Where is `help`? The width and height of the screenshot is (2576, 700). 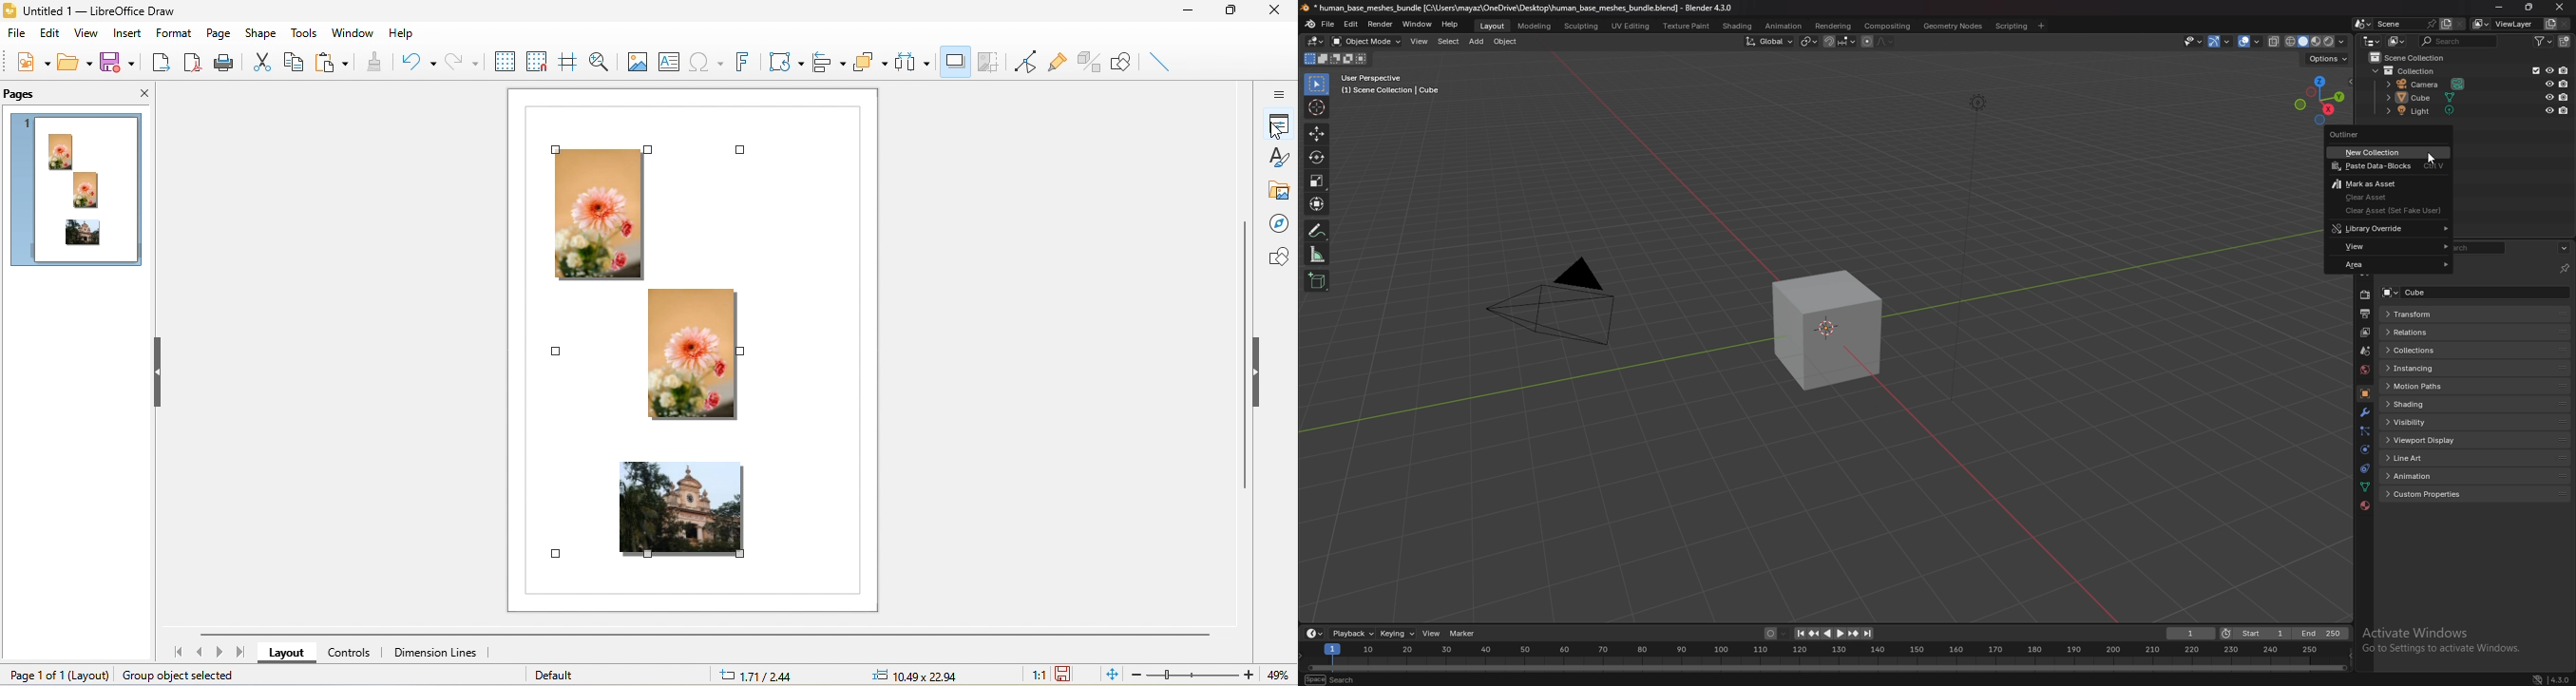 help is located at coordinates (1451, 24).